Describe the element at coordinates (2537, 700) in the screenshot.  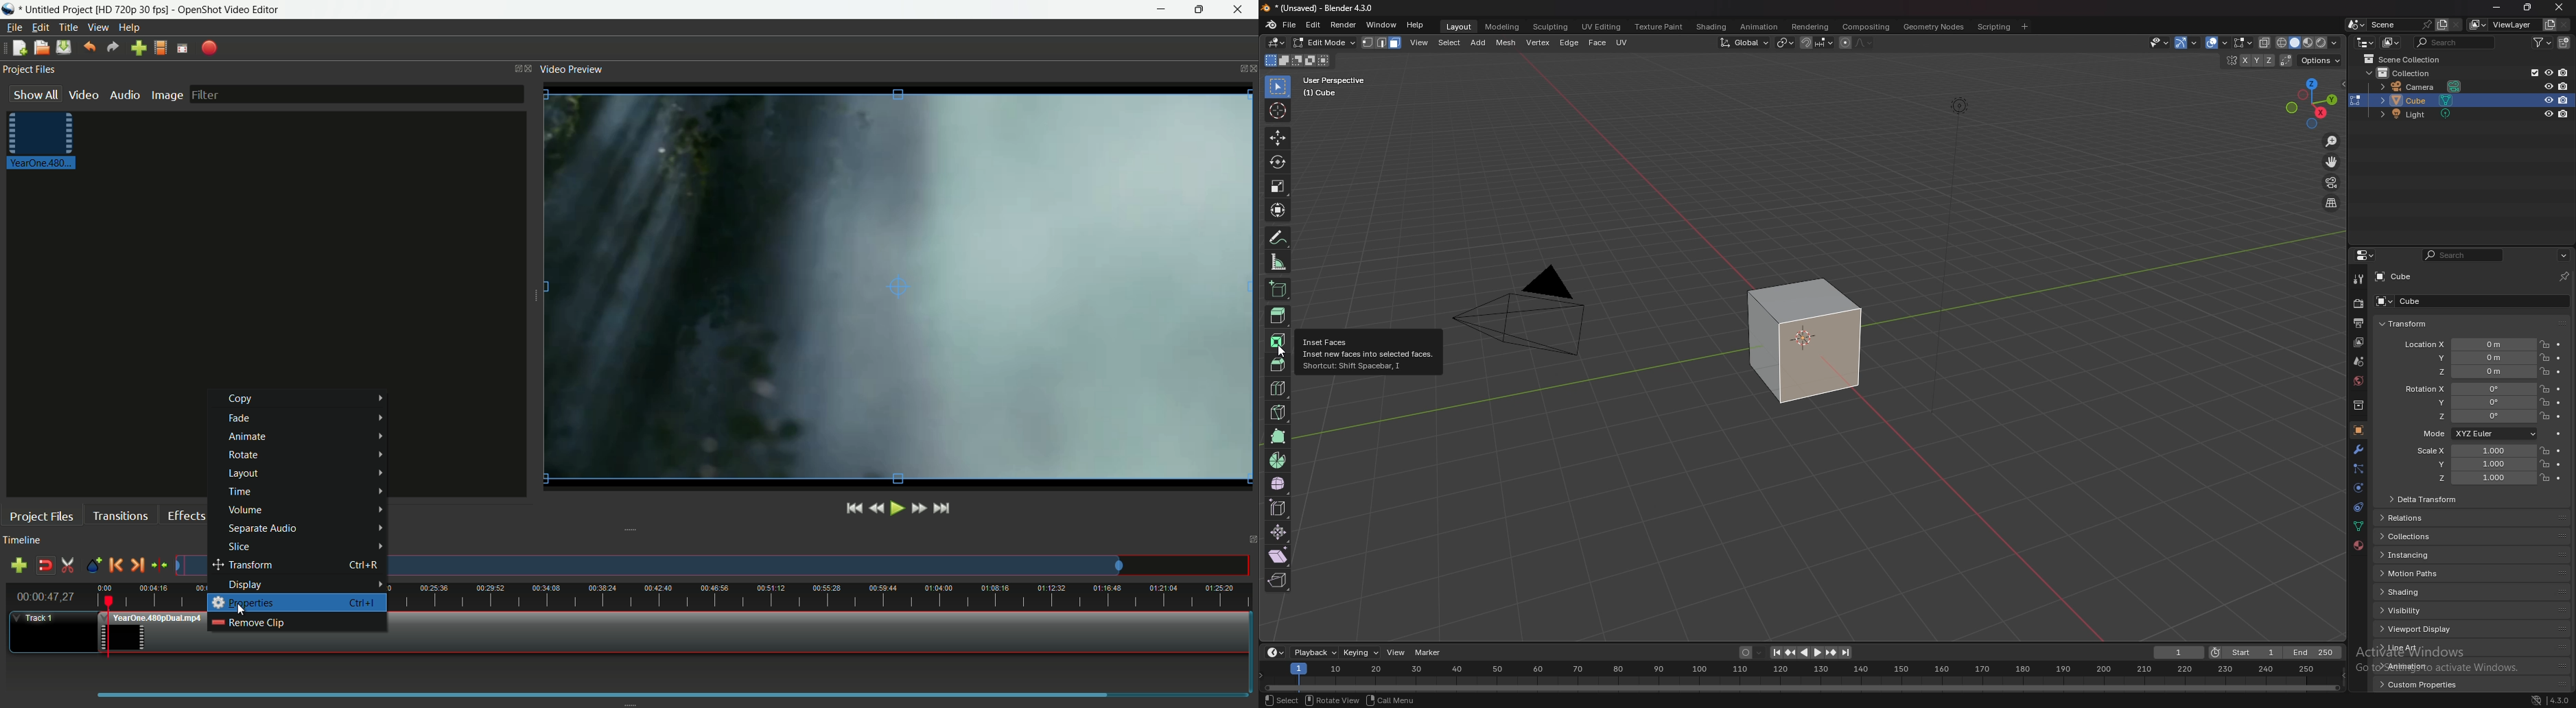
I see `network` at that location.